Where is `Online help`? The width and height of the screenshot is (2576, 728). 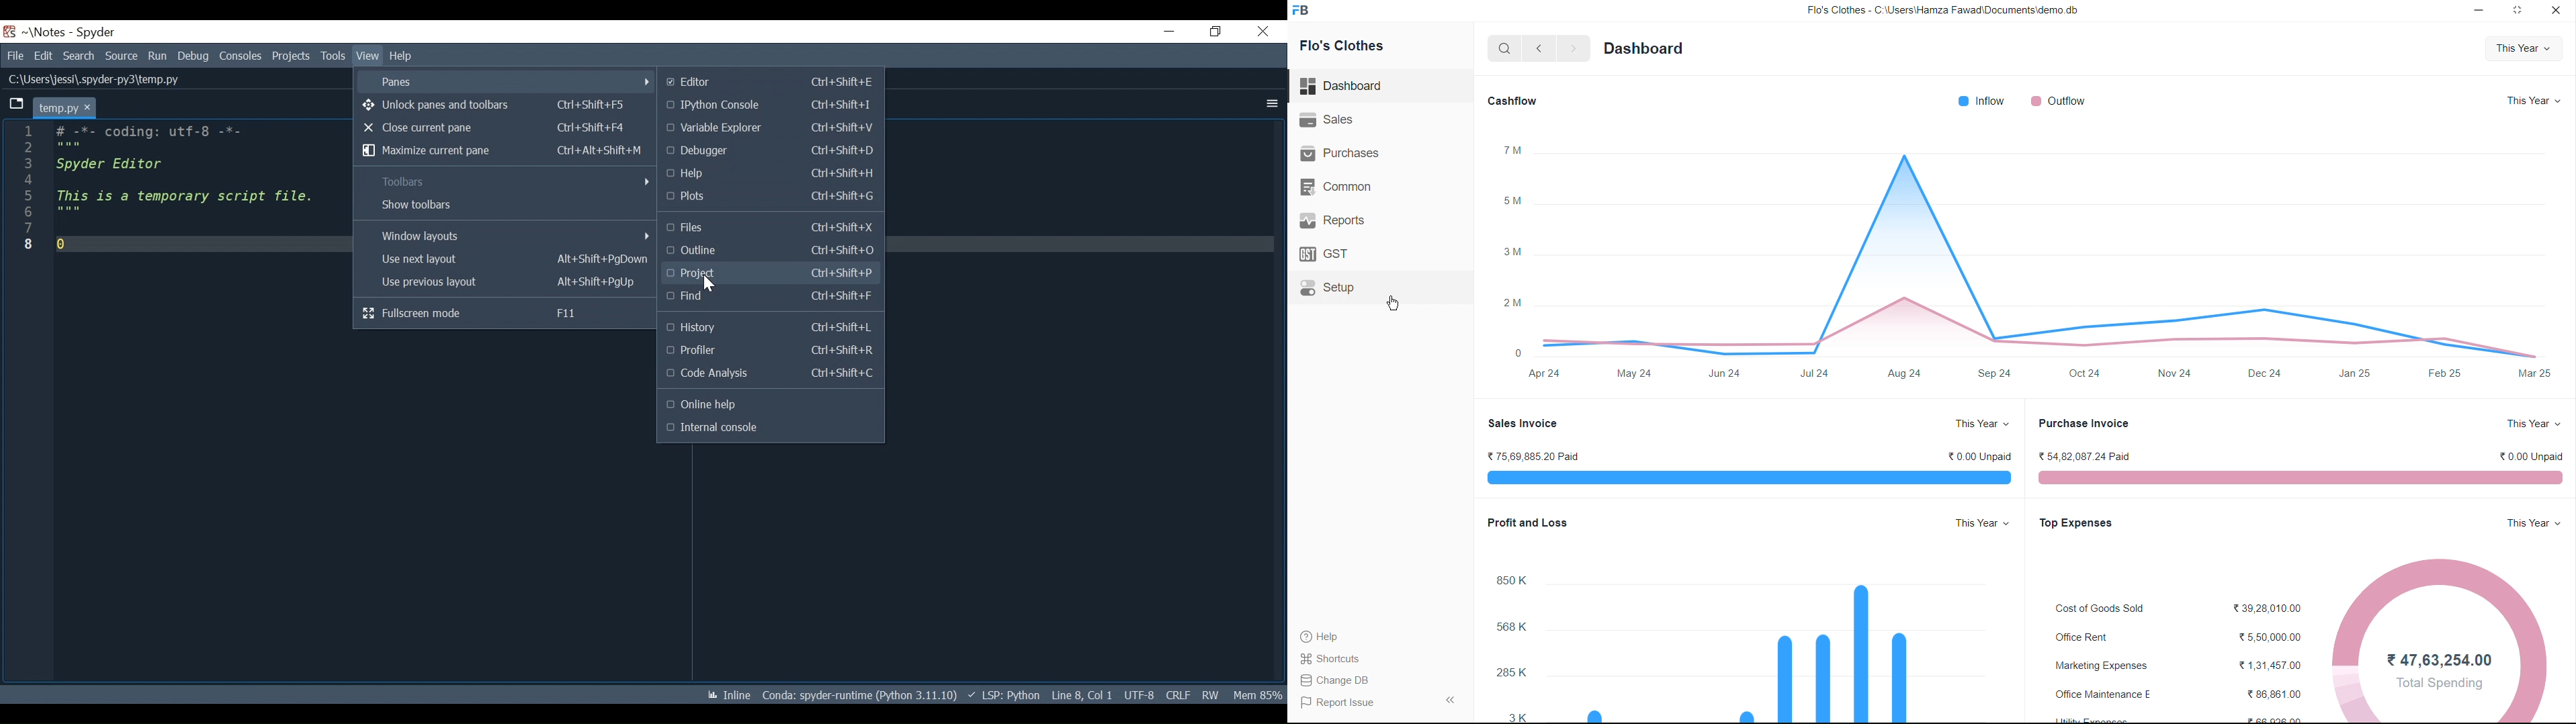 Online help is located at coordinates (771, 404).